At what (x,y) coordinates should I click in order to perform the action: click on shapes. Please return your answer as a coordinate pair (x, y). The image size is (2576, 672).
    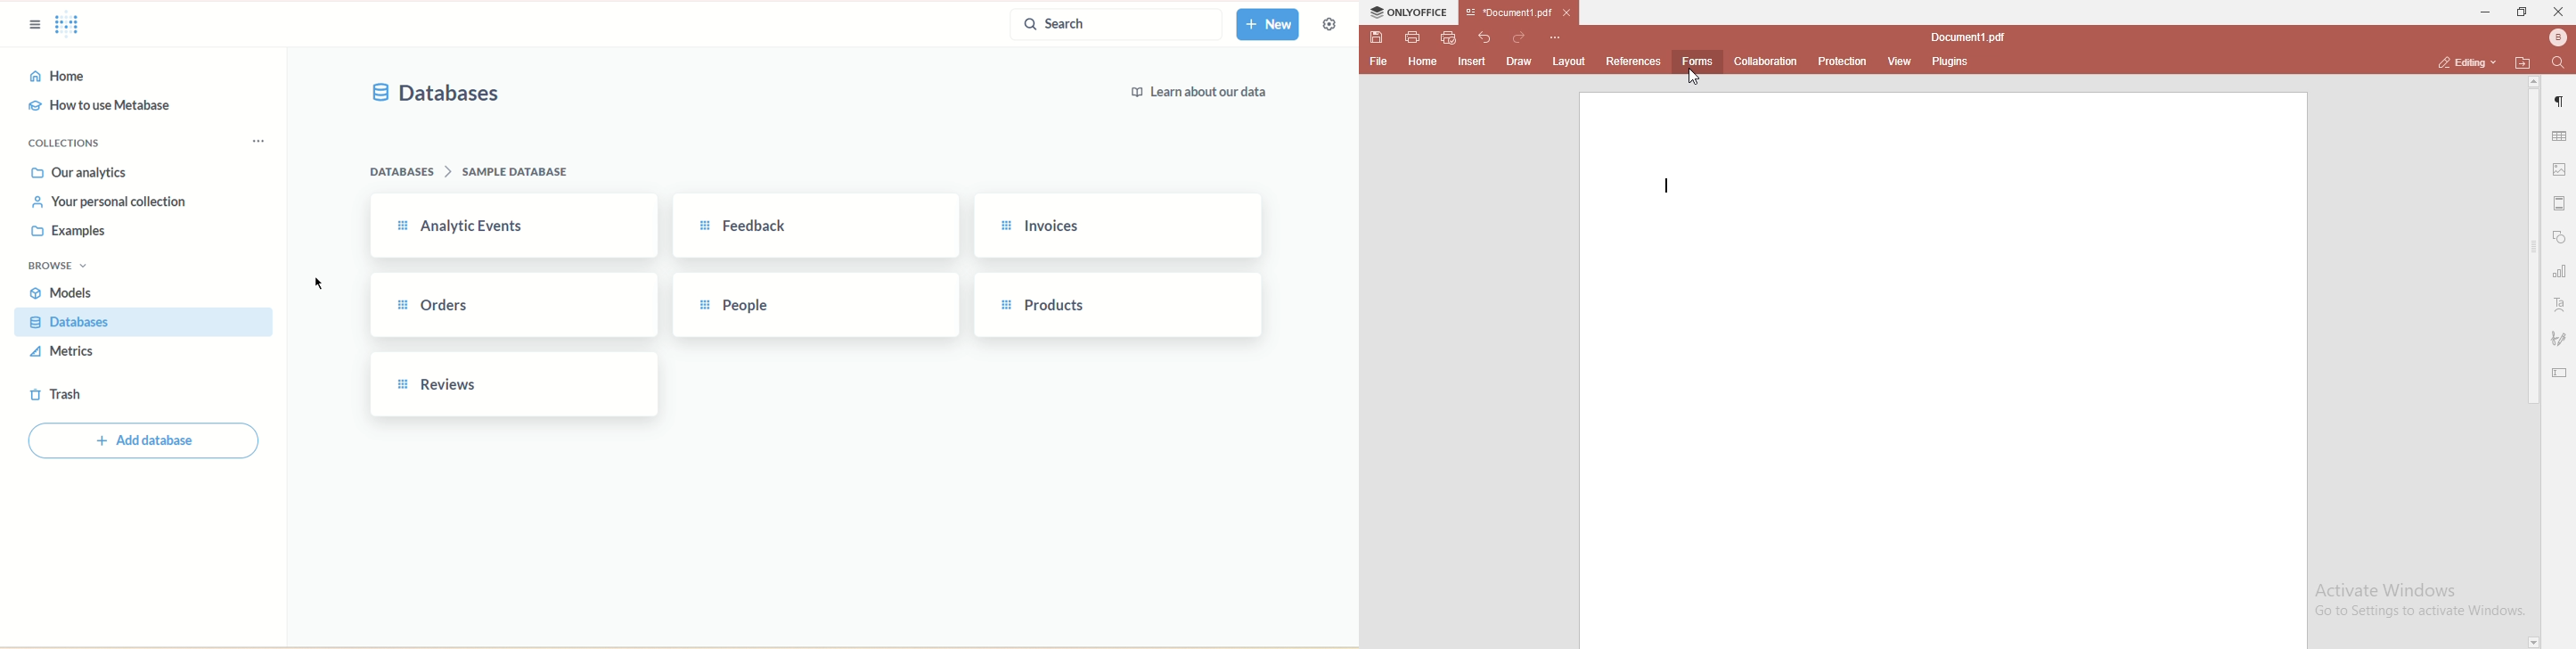
    Looking at the image, I should click on (2559, 239).